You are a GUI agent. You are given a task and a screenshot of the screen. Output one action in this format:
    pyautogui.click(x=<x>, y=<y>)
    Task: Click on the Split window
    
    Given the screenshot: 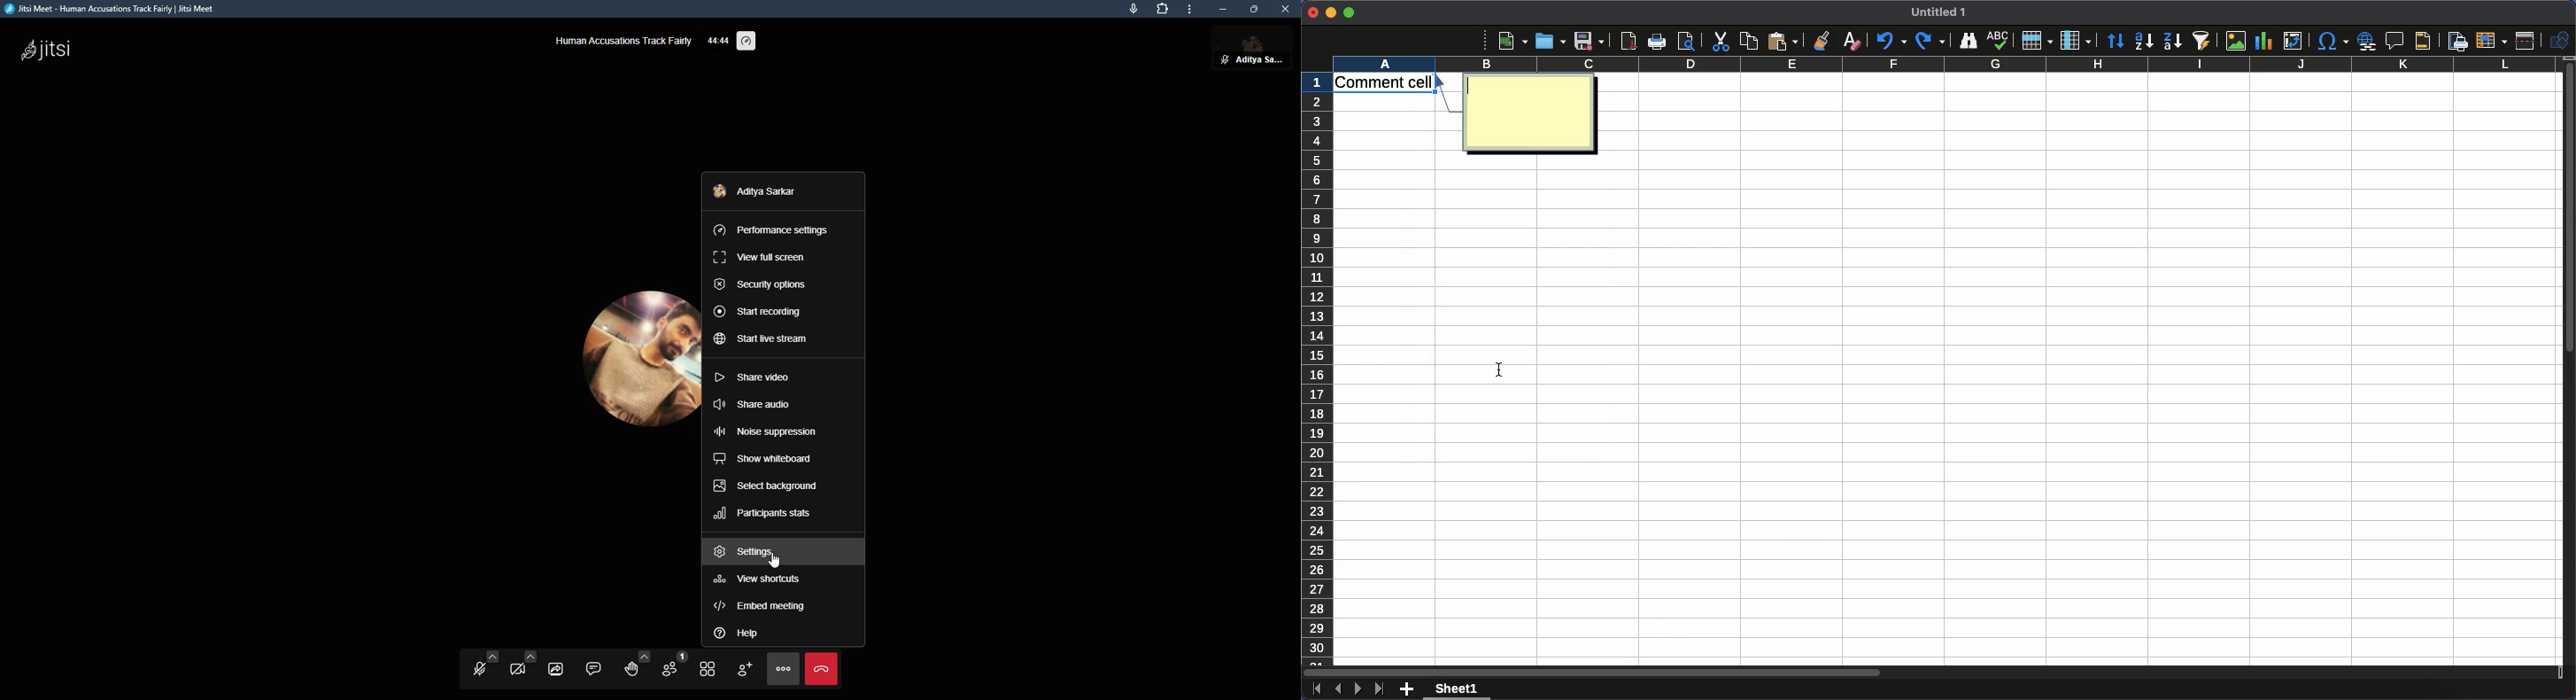 What is the action you would take?
    pyautogui.click(x=2526, y=40)
    